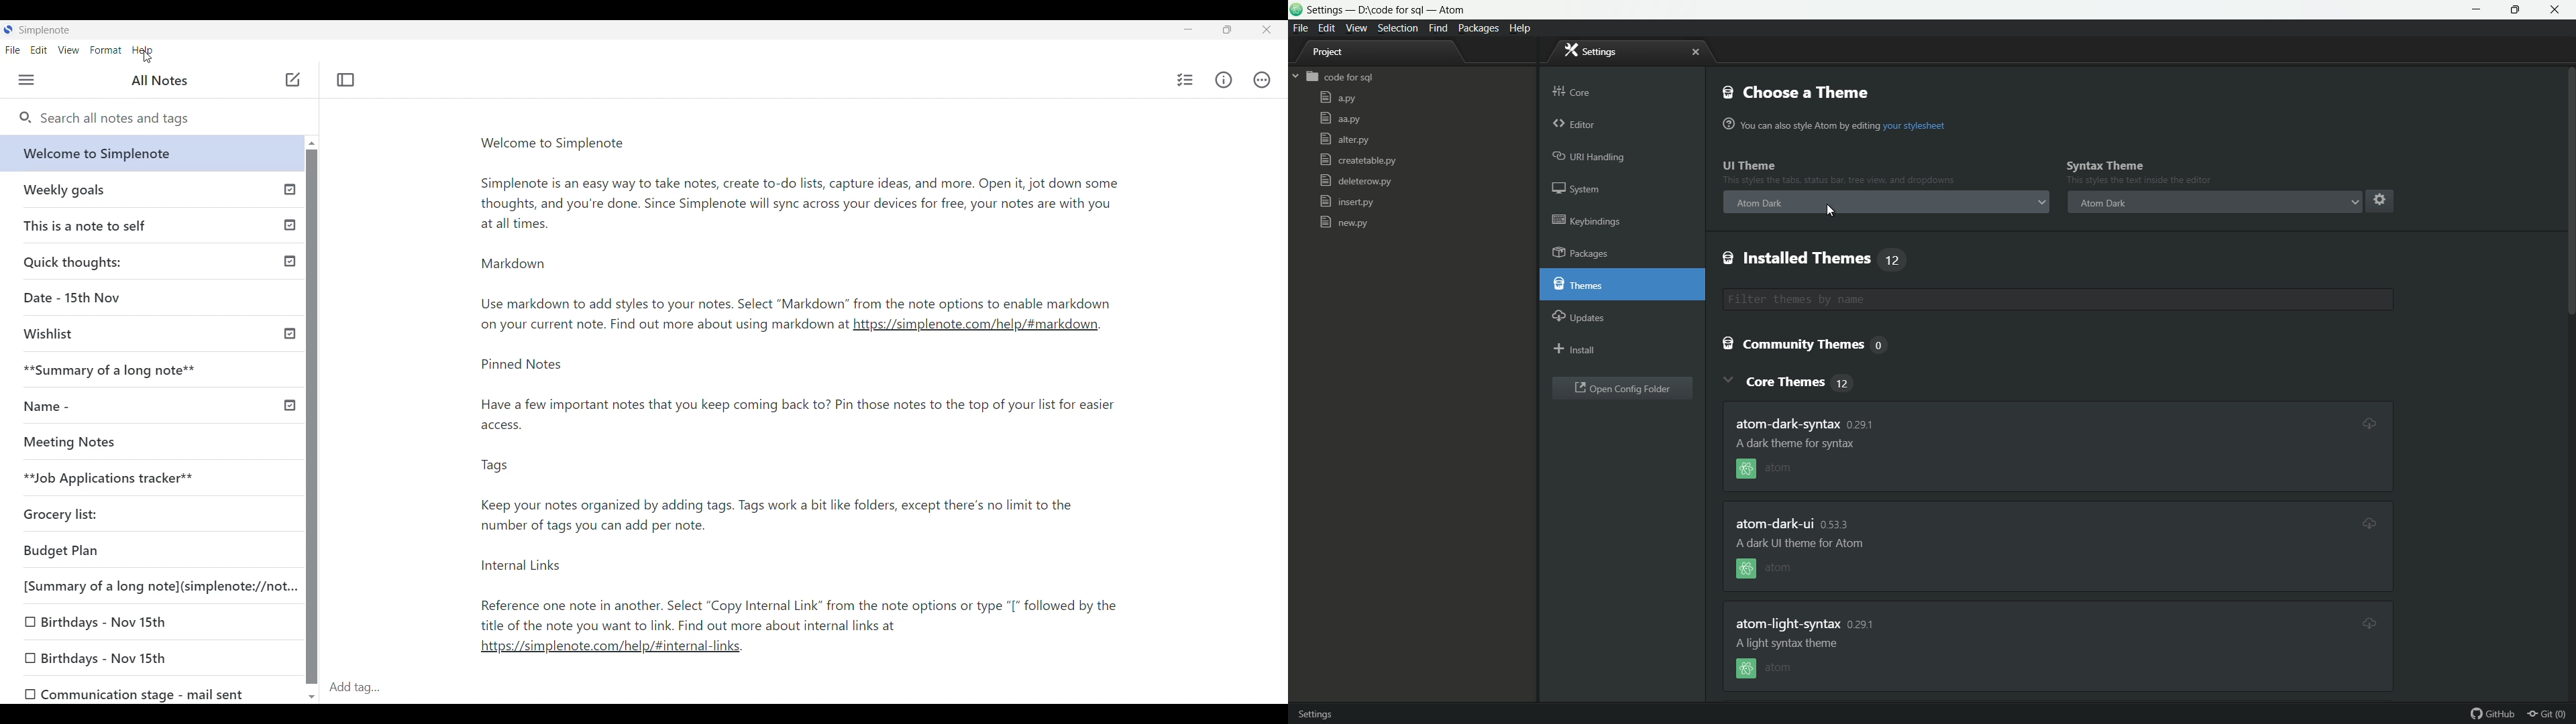 This screenshot has height=728, width=2576. Describe the element at coordinates (167, 119) in the screenshot. I see `Search all notes and tags` at that location.